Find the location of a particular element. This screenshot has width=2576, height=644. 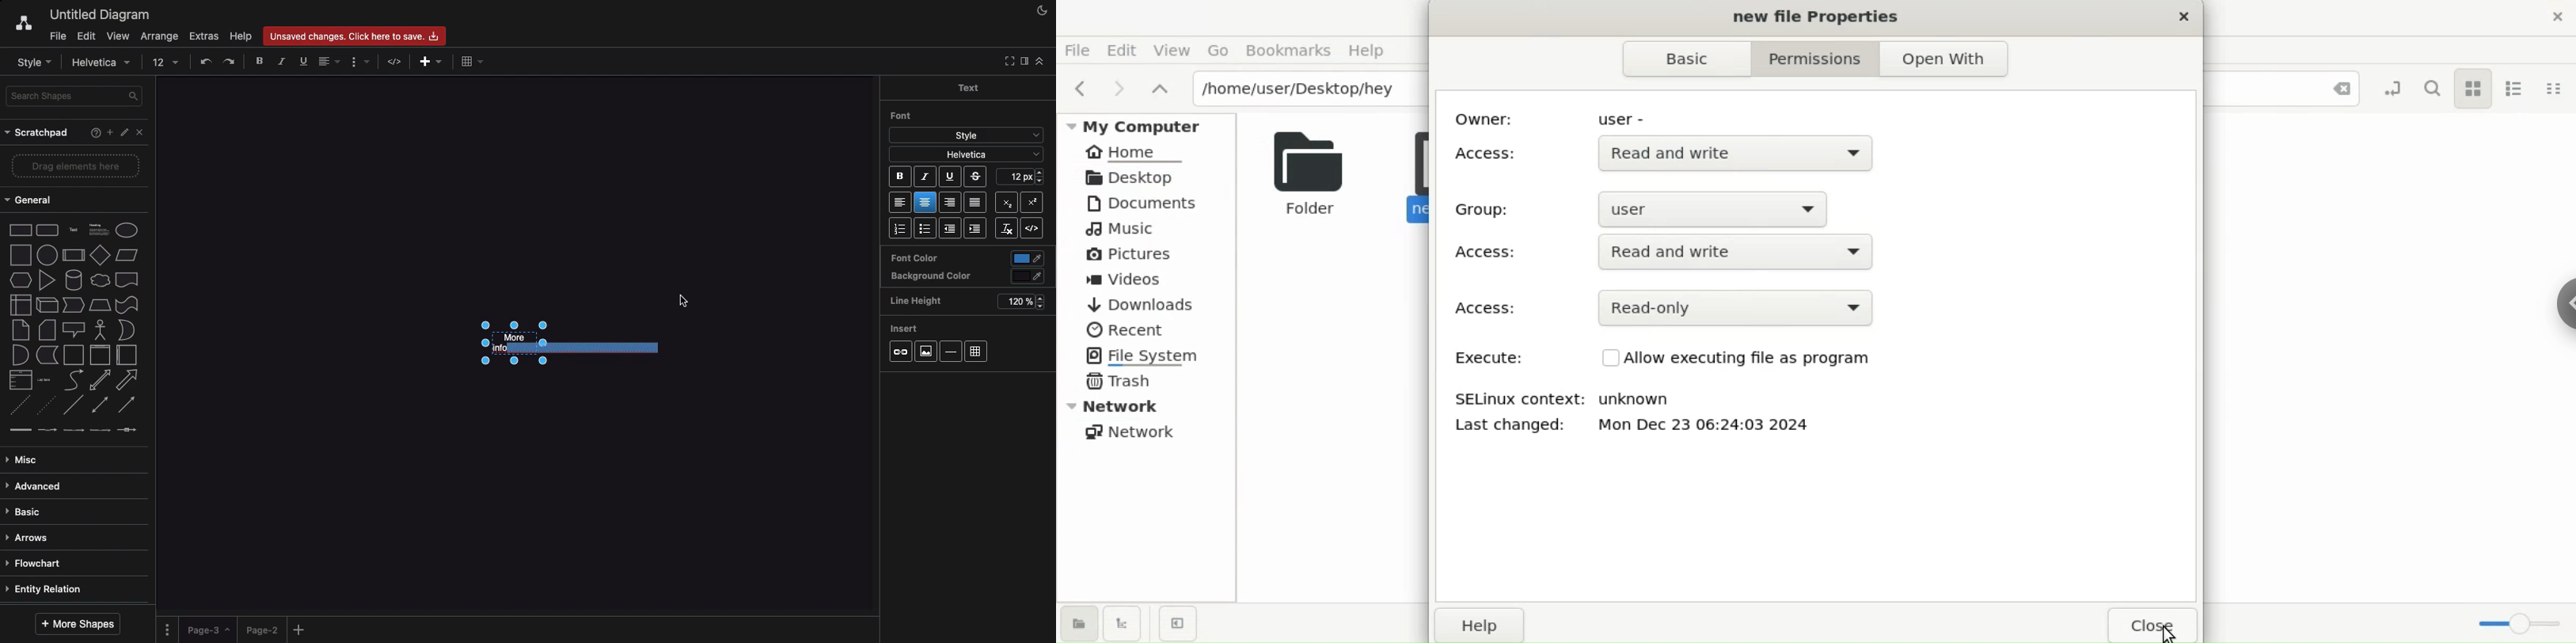

Helvetica is located at coordinates (103, 63).